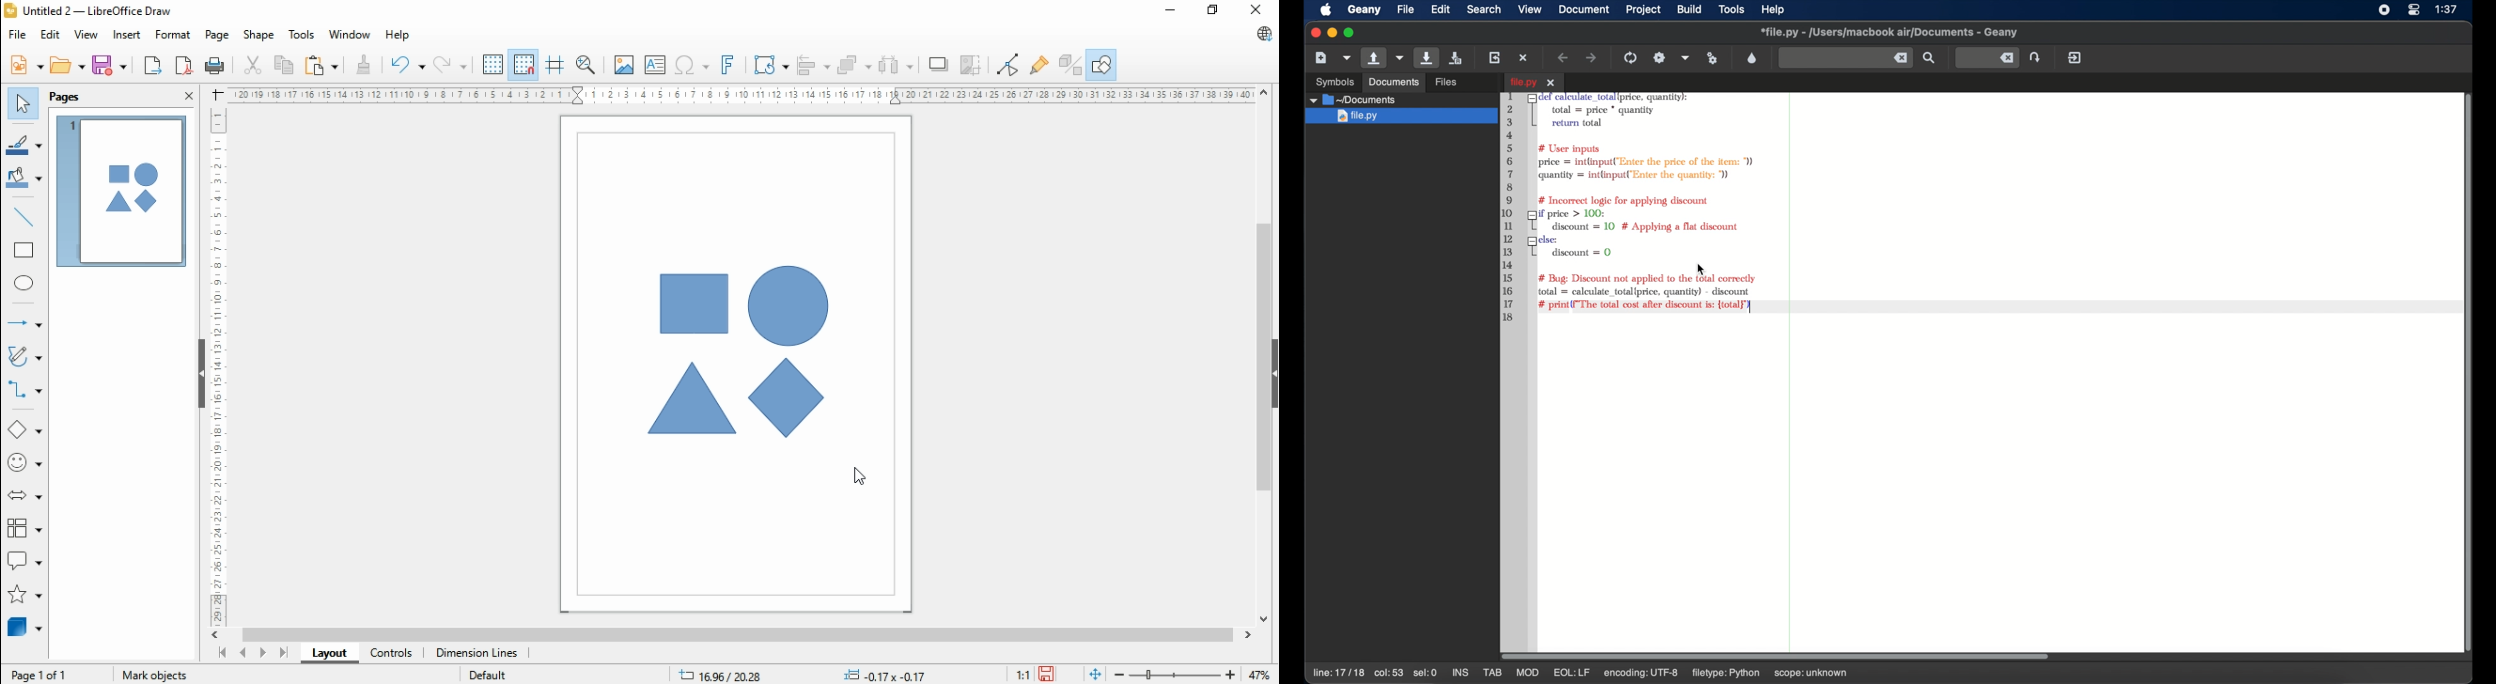  Describe the element at coordinates (397, 36) in the screenshot. I see `help` at that location.